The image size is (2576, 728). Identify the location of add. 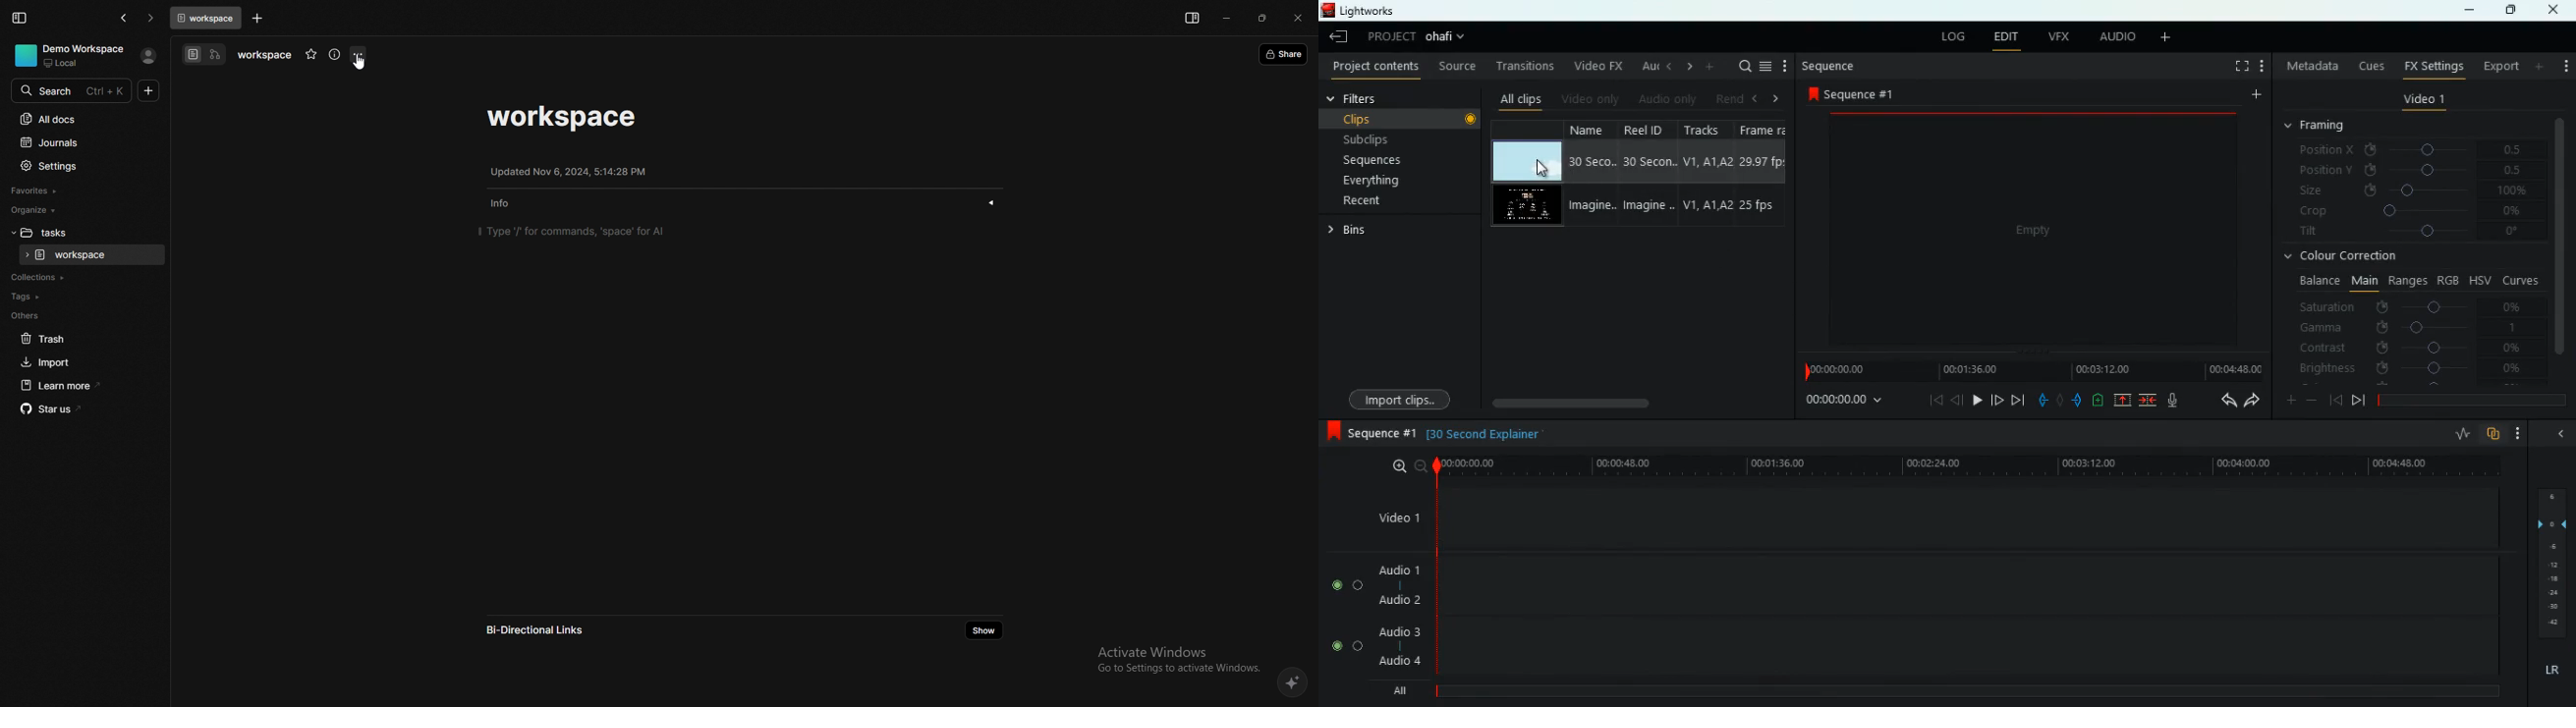
(2254, 95).